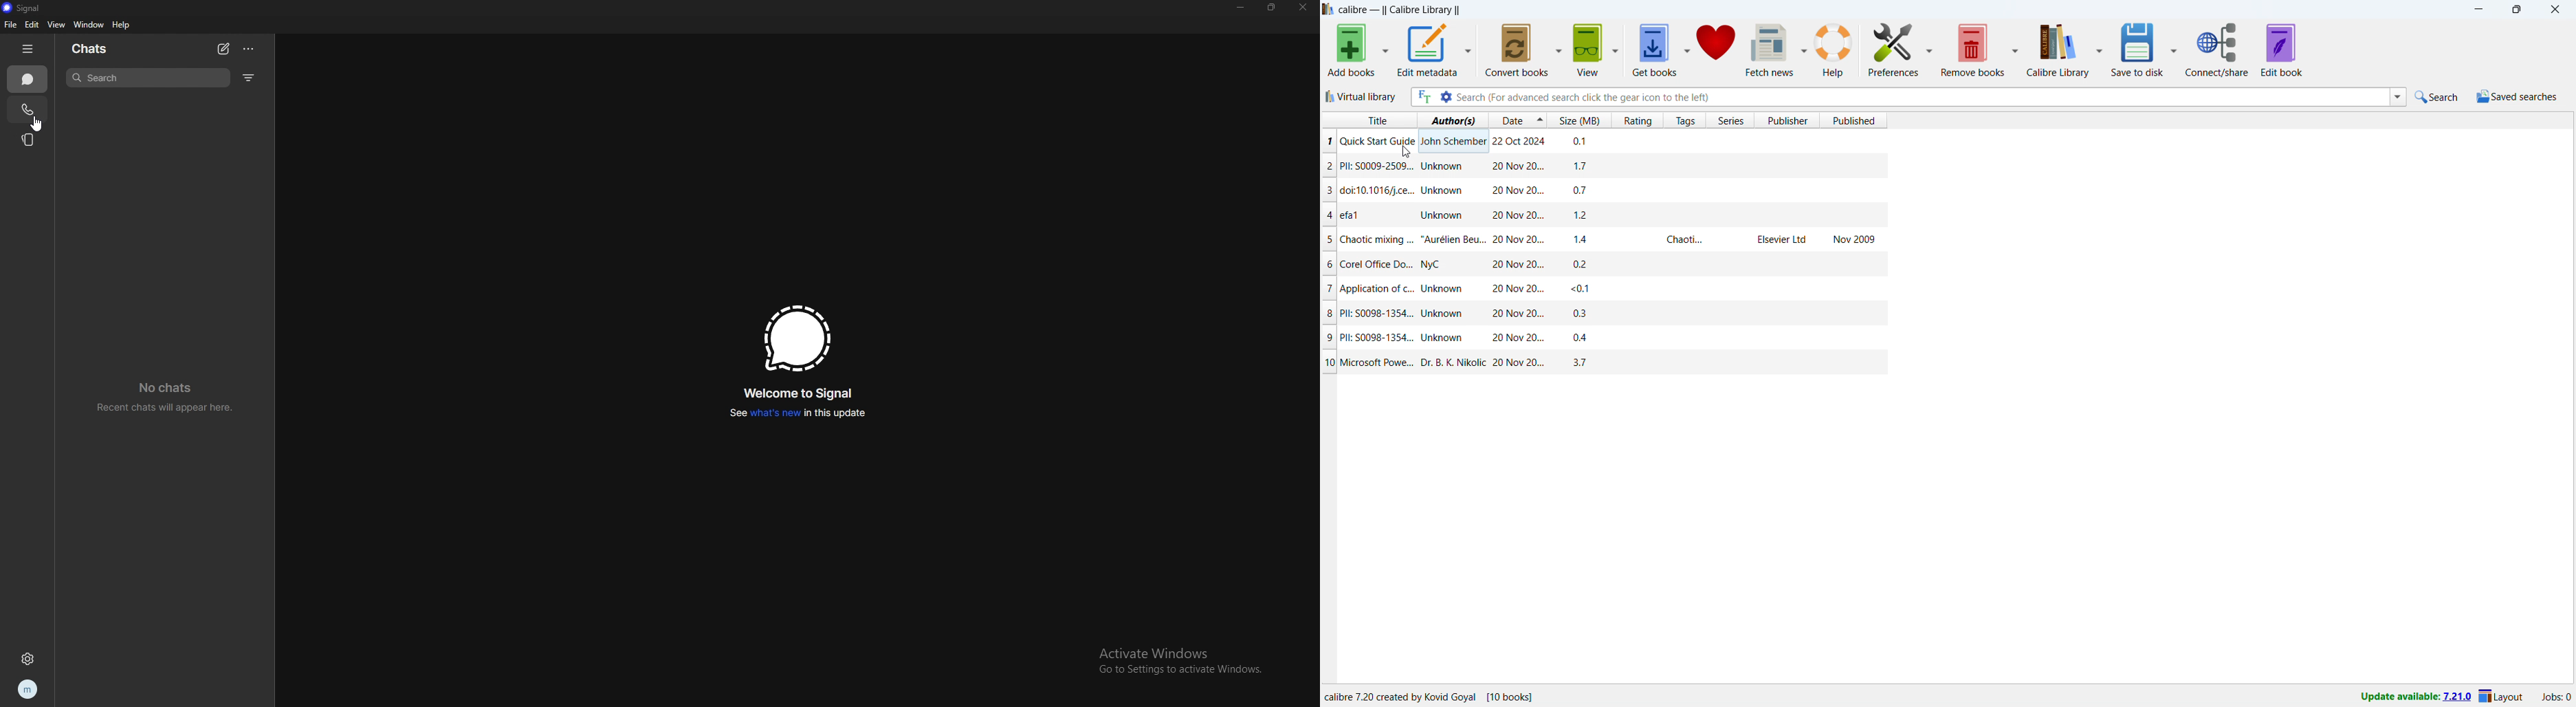 The width and height of the screenshot is (2576, 728). What do you see at coordinates (1370, 119) in the screenshot?
I see `sort by title` at bounding box center [1370, 119].